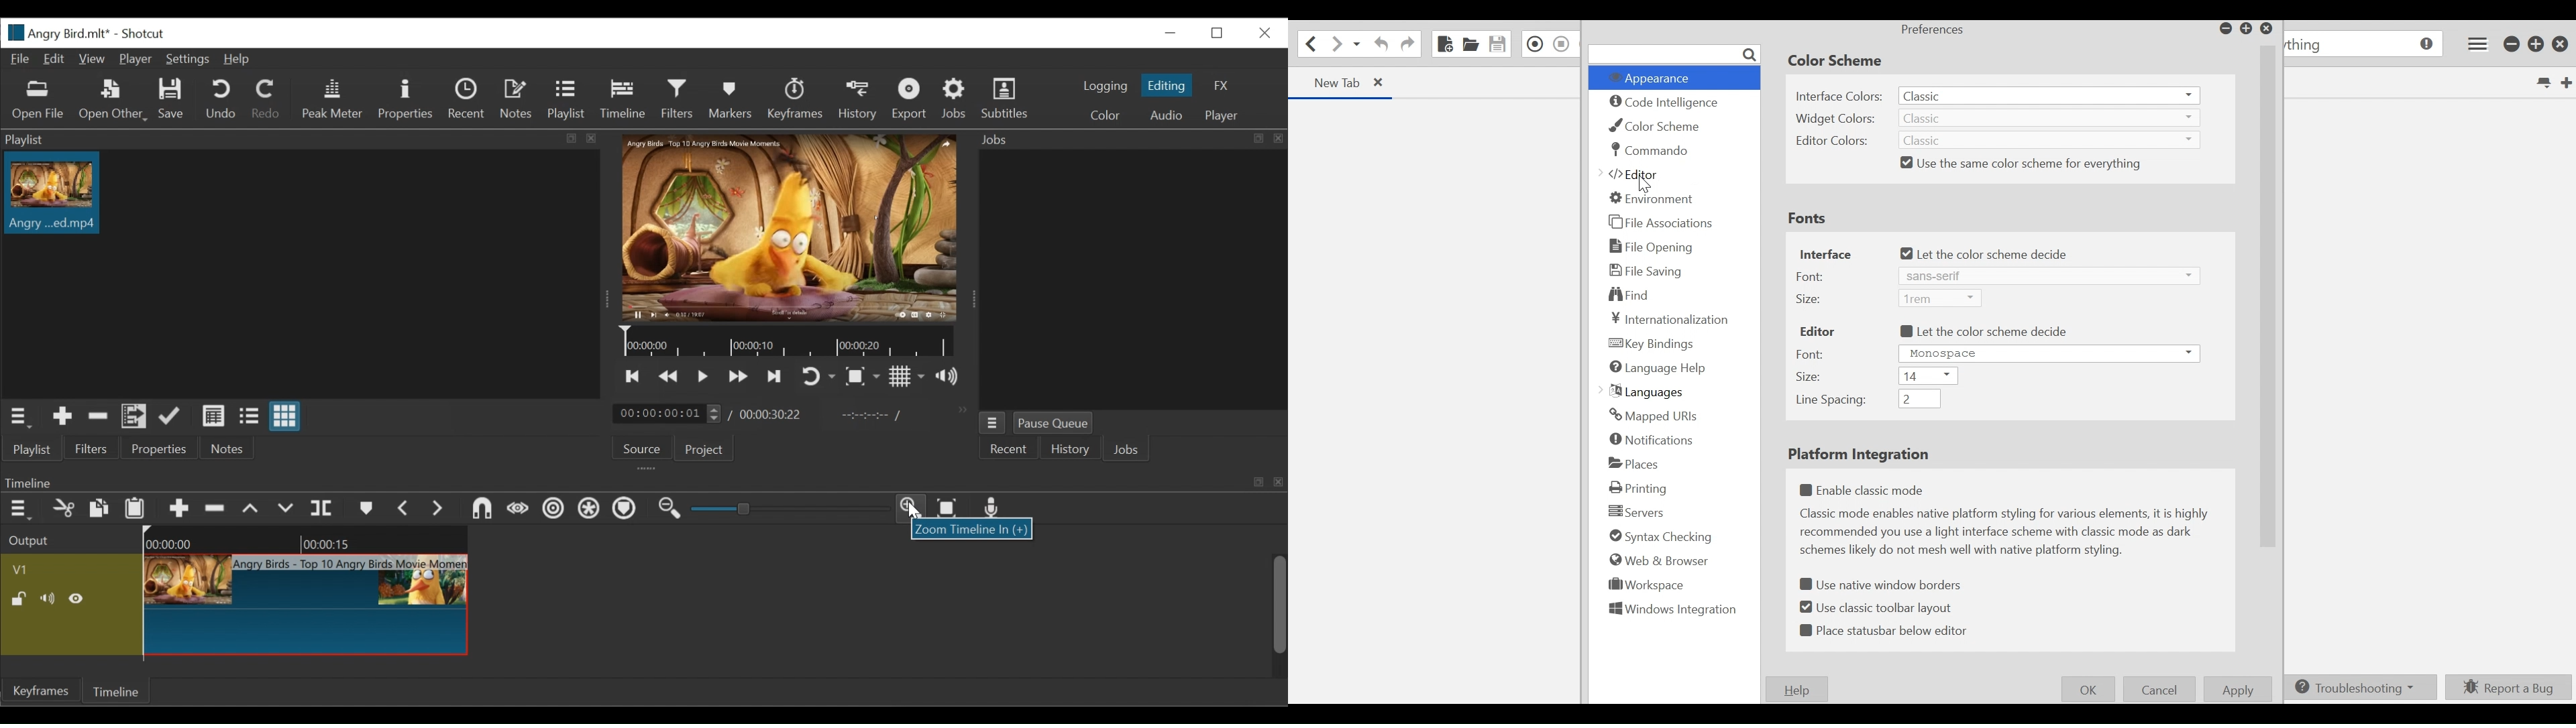 The image size is (2576, 728). Describe the element at coordinates (669, 376) in the screenshot. I see `play previous quickly` at that location.